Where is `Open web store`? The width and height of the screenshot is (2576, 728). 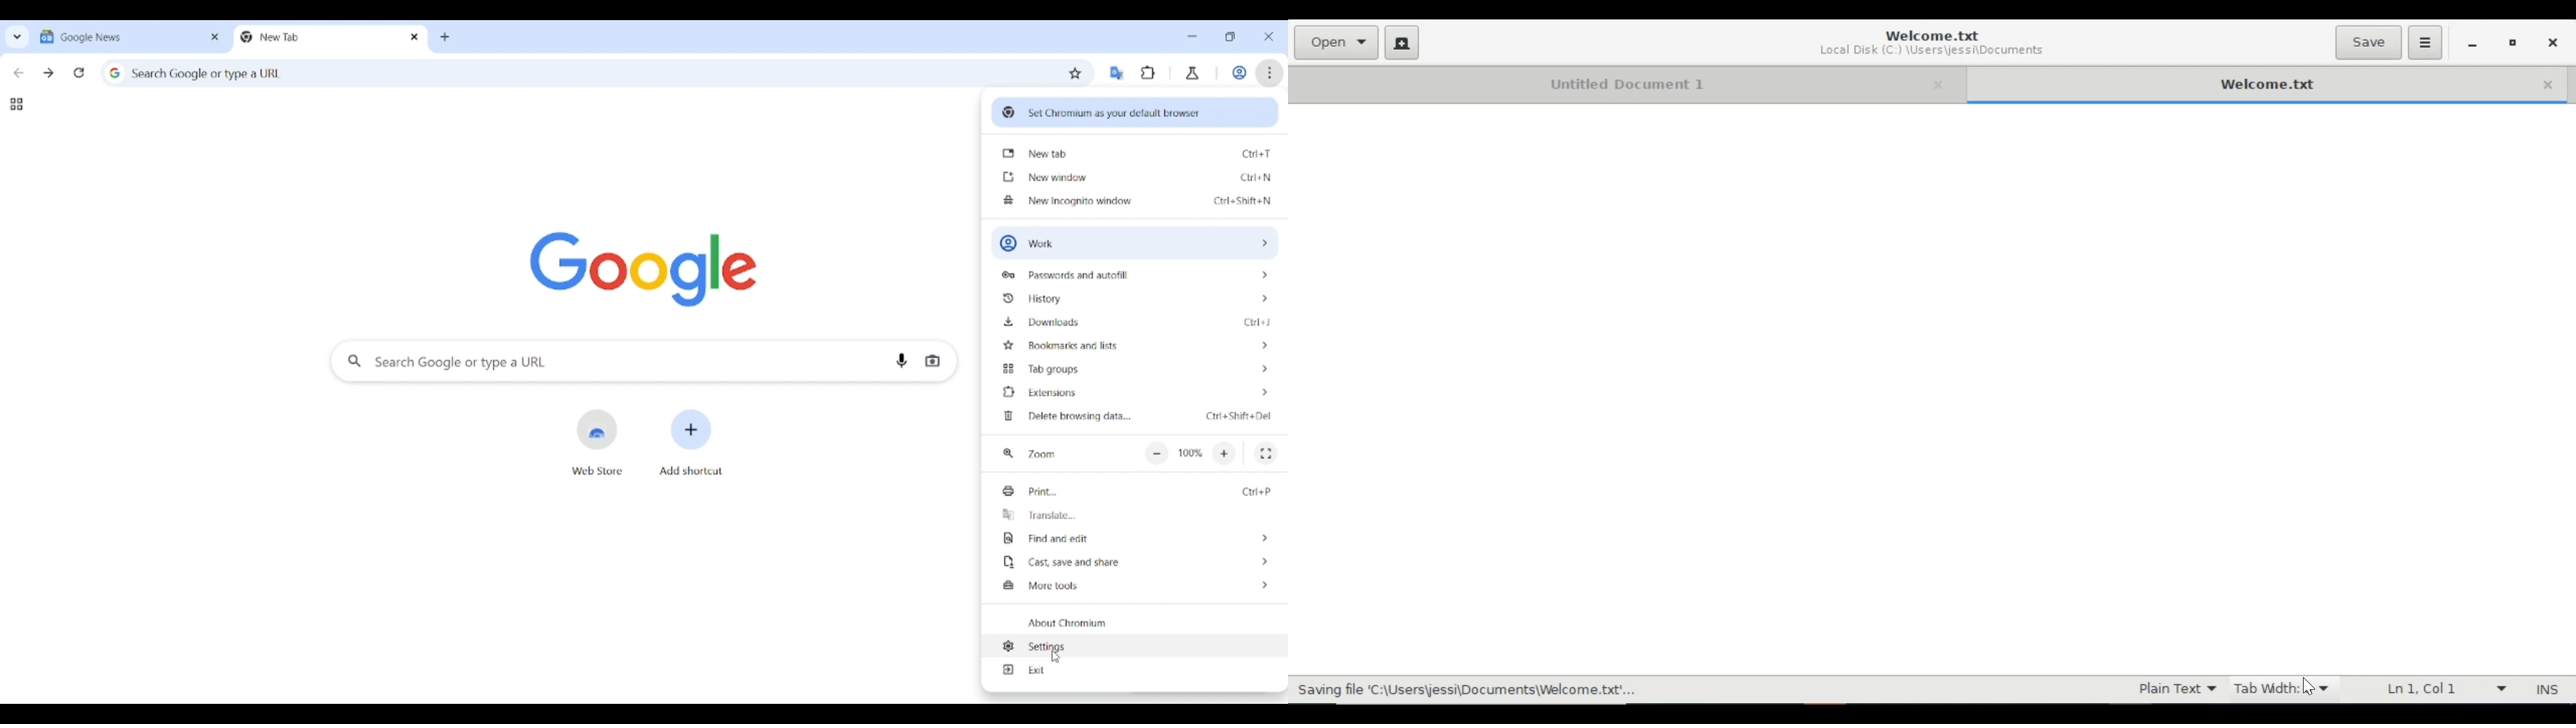 Open web store is located at coordinates (597, 442).